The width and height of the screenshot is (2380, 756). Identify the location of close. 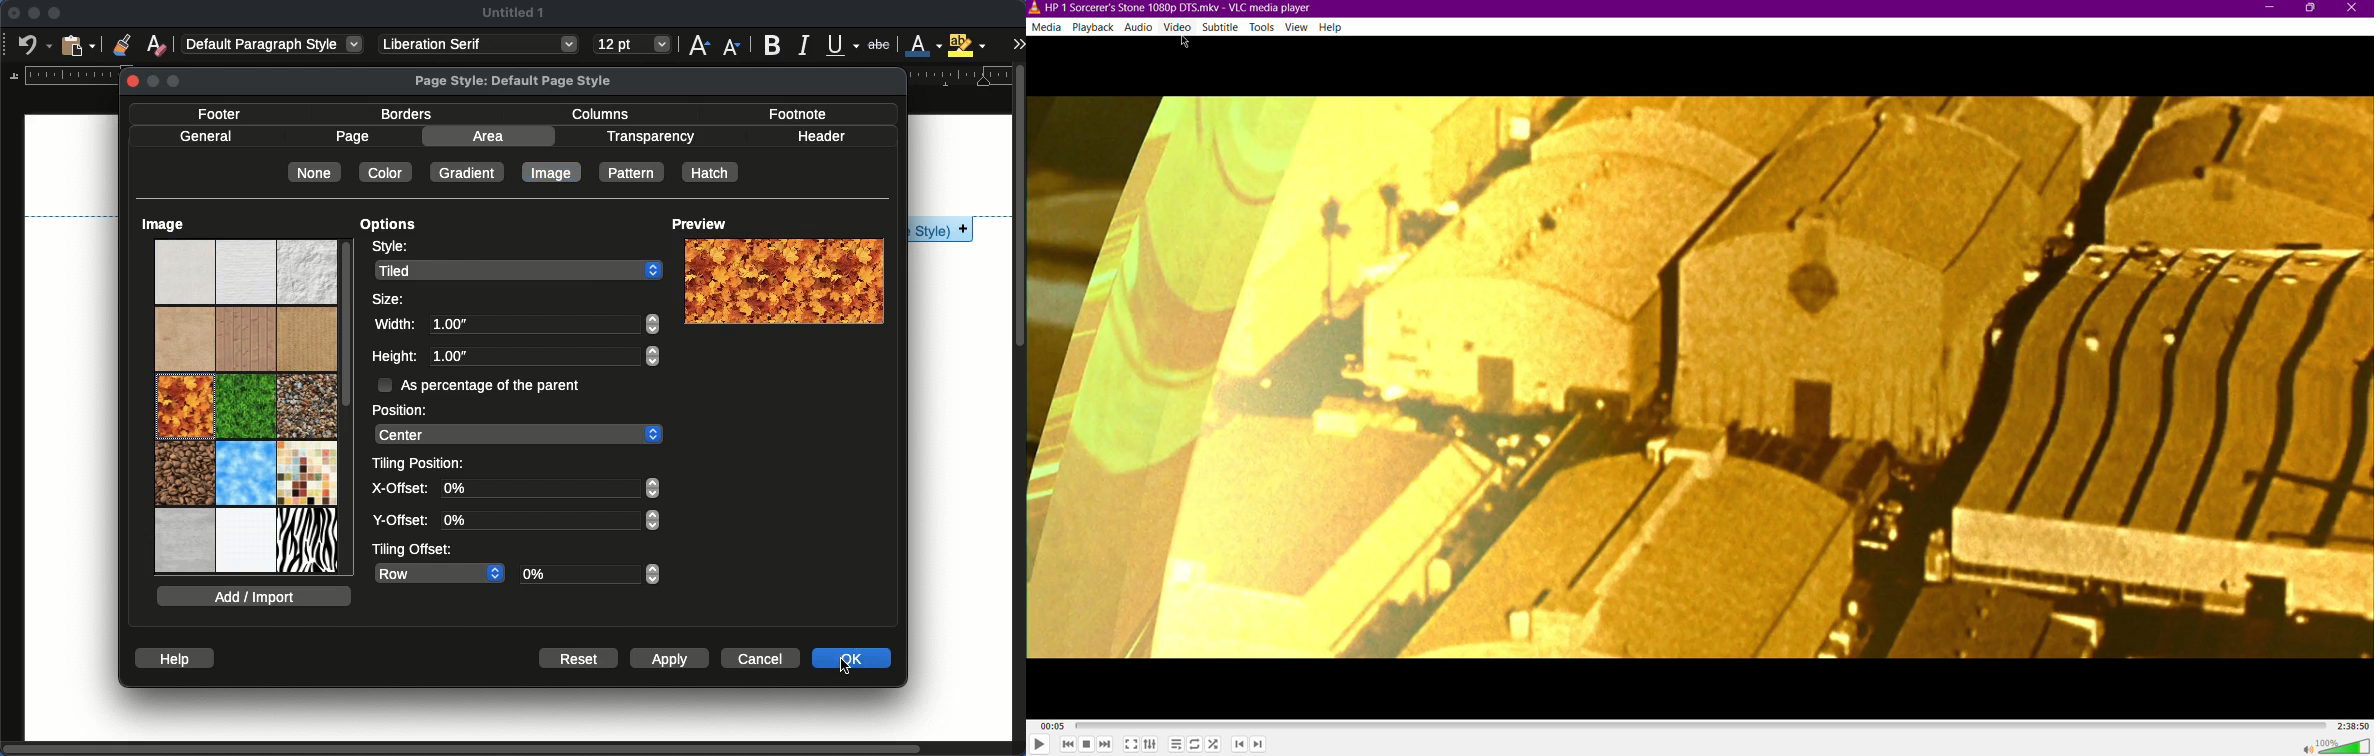
(14, 13).